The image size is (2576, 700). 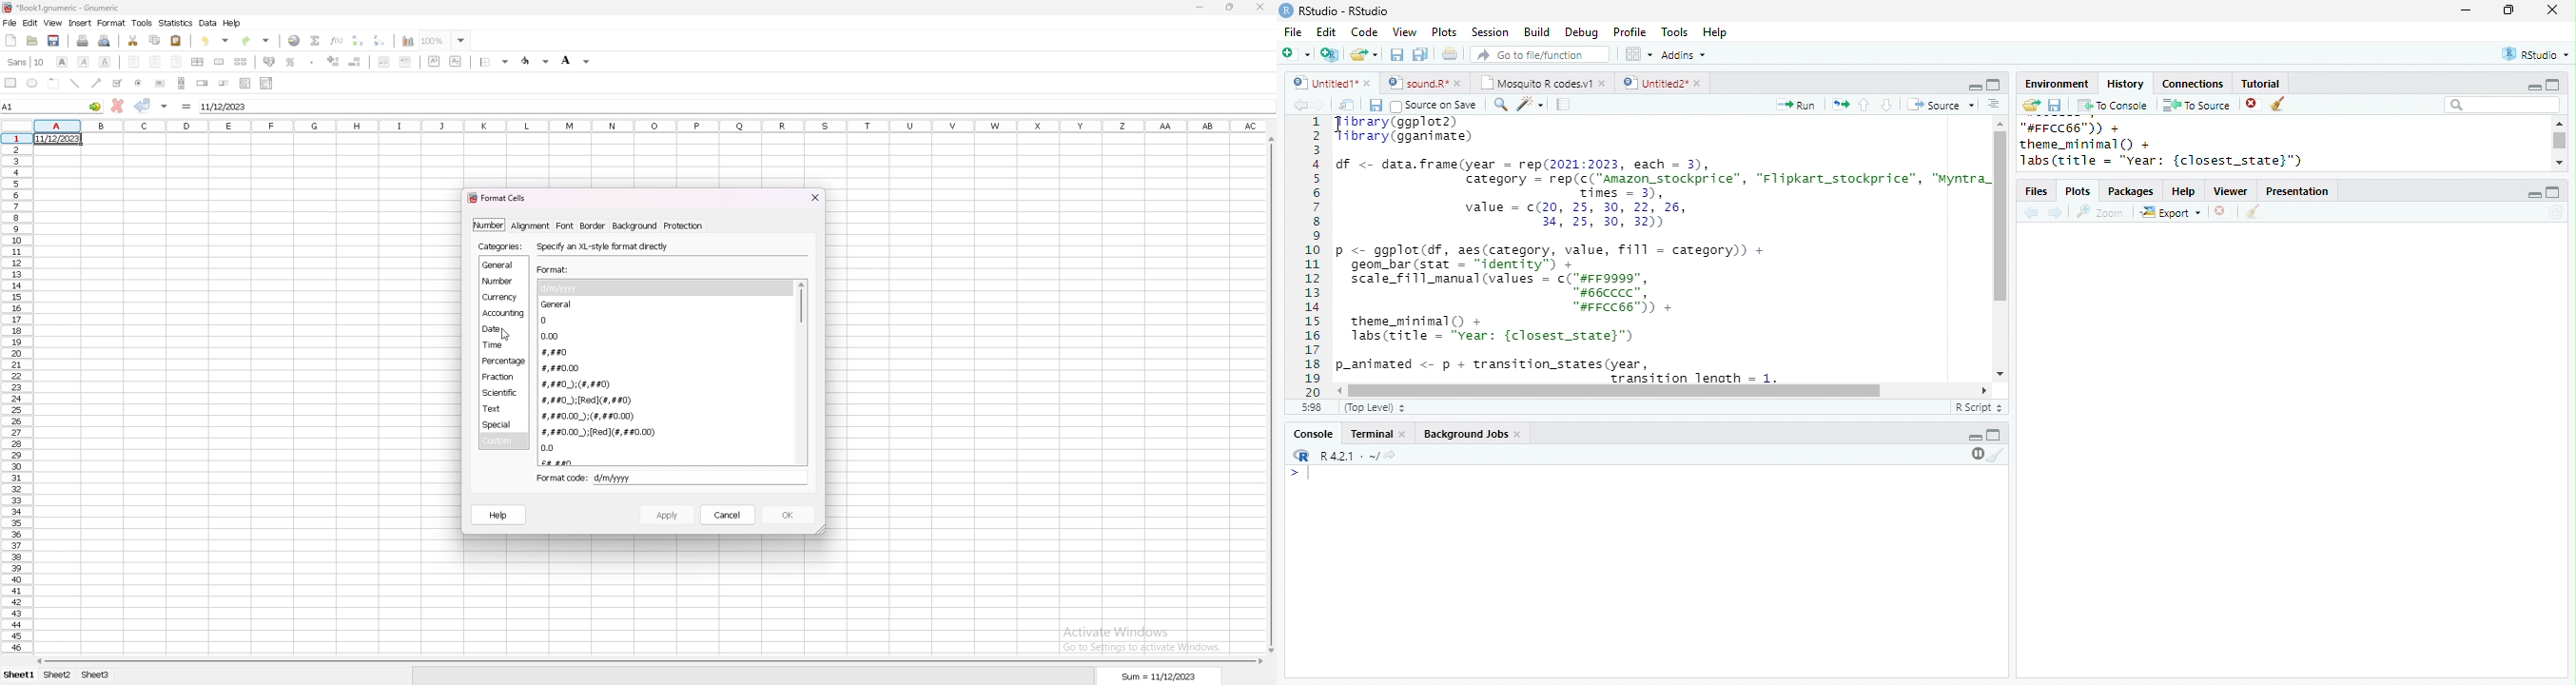 What do you see at coordinates (1630, 32) in the screenshot?
I see `Profile` at bounding box center [1630, 32].